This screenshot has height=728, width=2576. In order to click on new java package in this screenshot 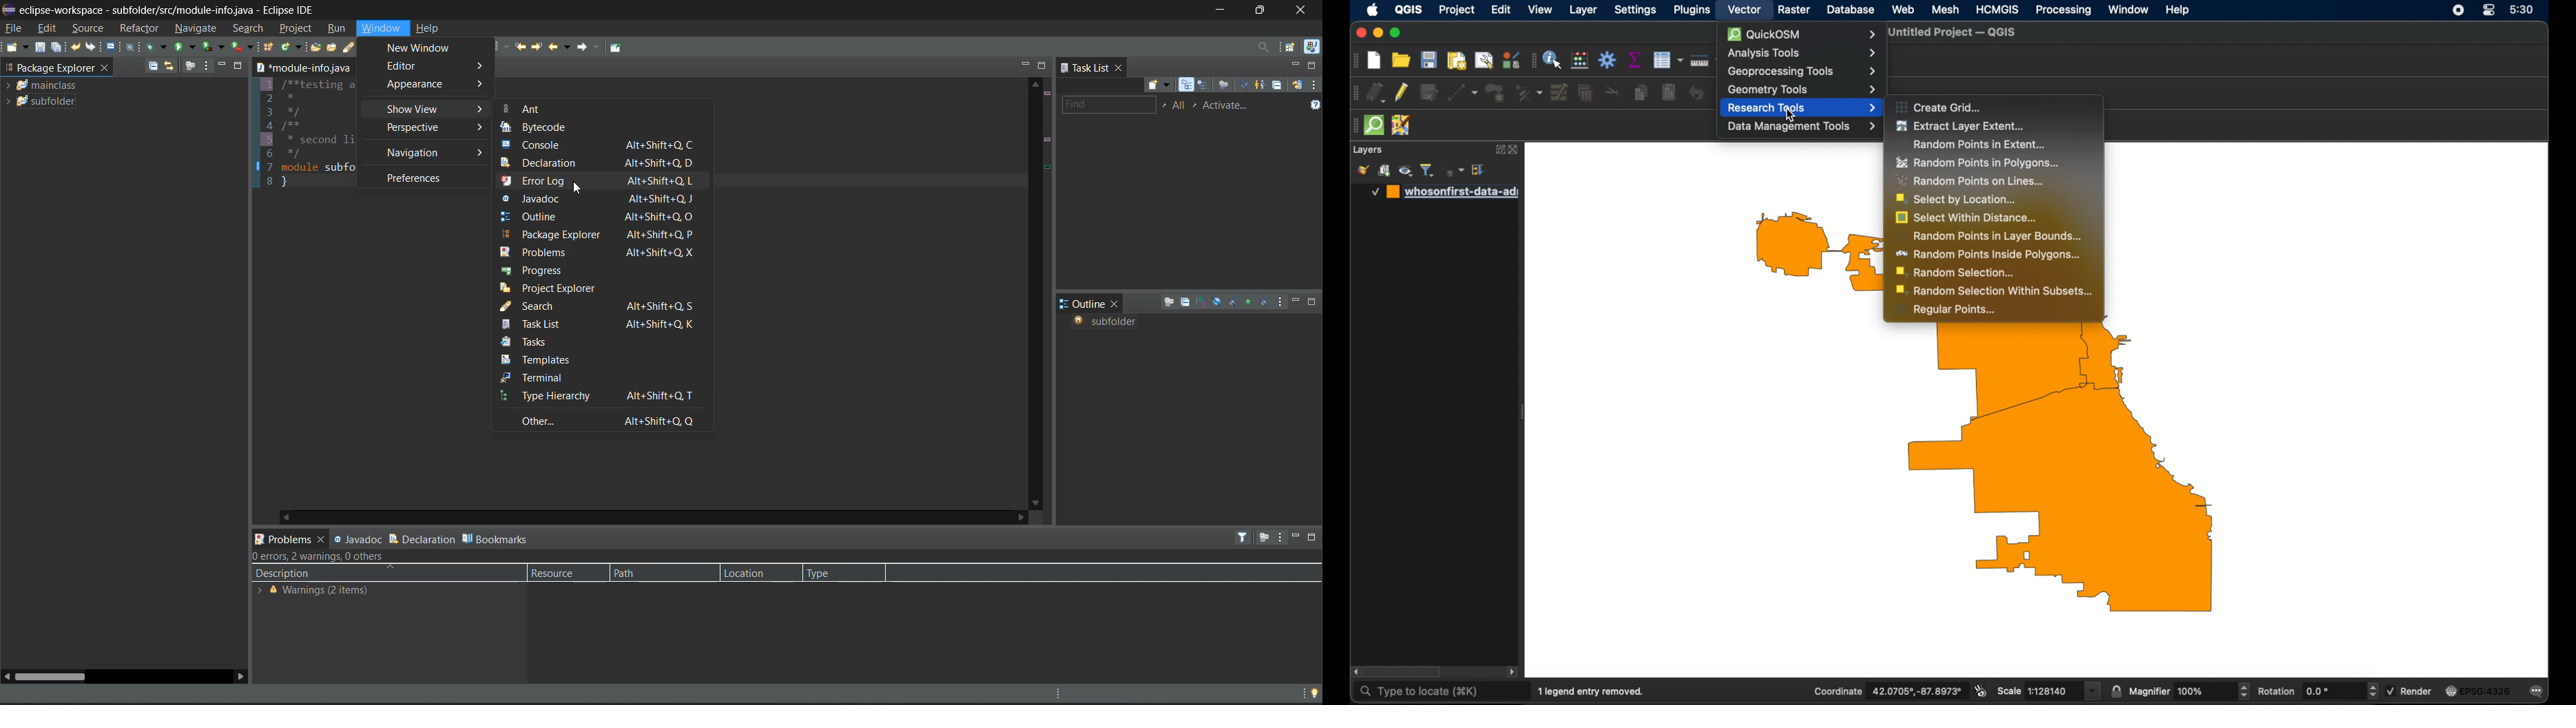, I will do `click(269, 46)`.